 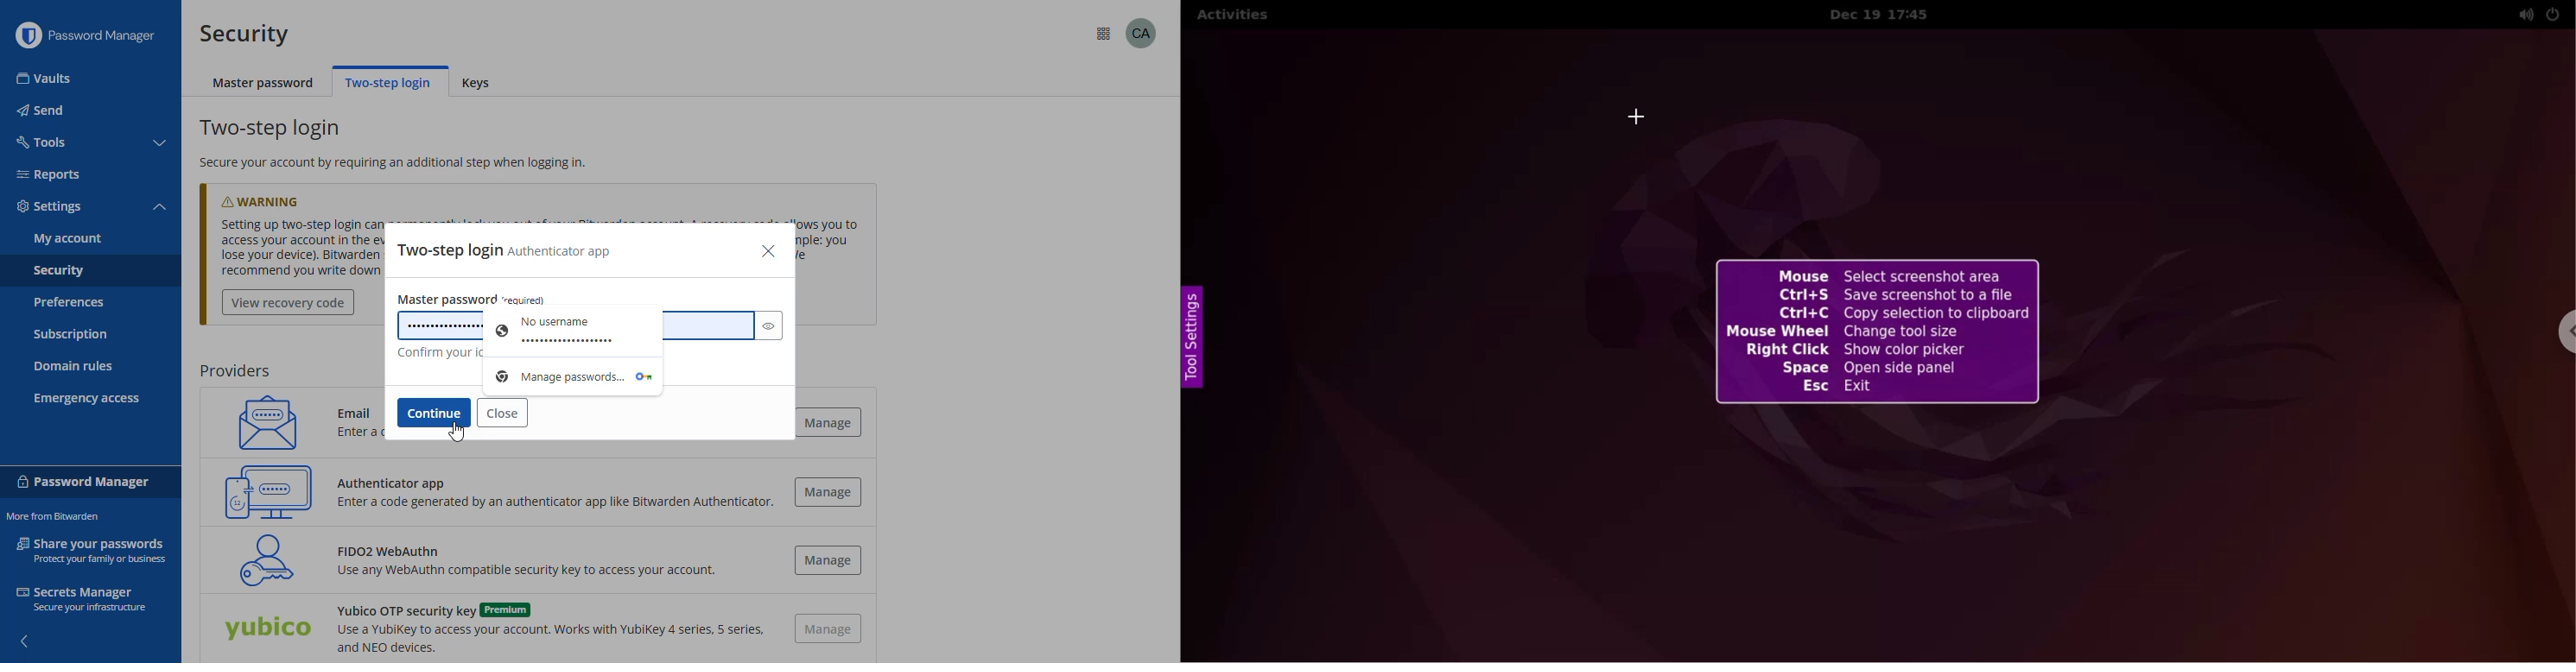 What do you see at coordinates (502, 252) in the screenshot?
I see `two-step login authenticator app` at bounding box center [502, 252].